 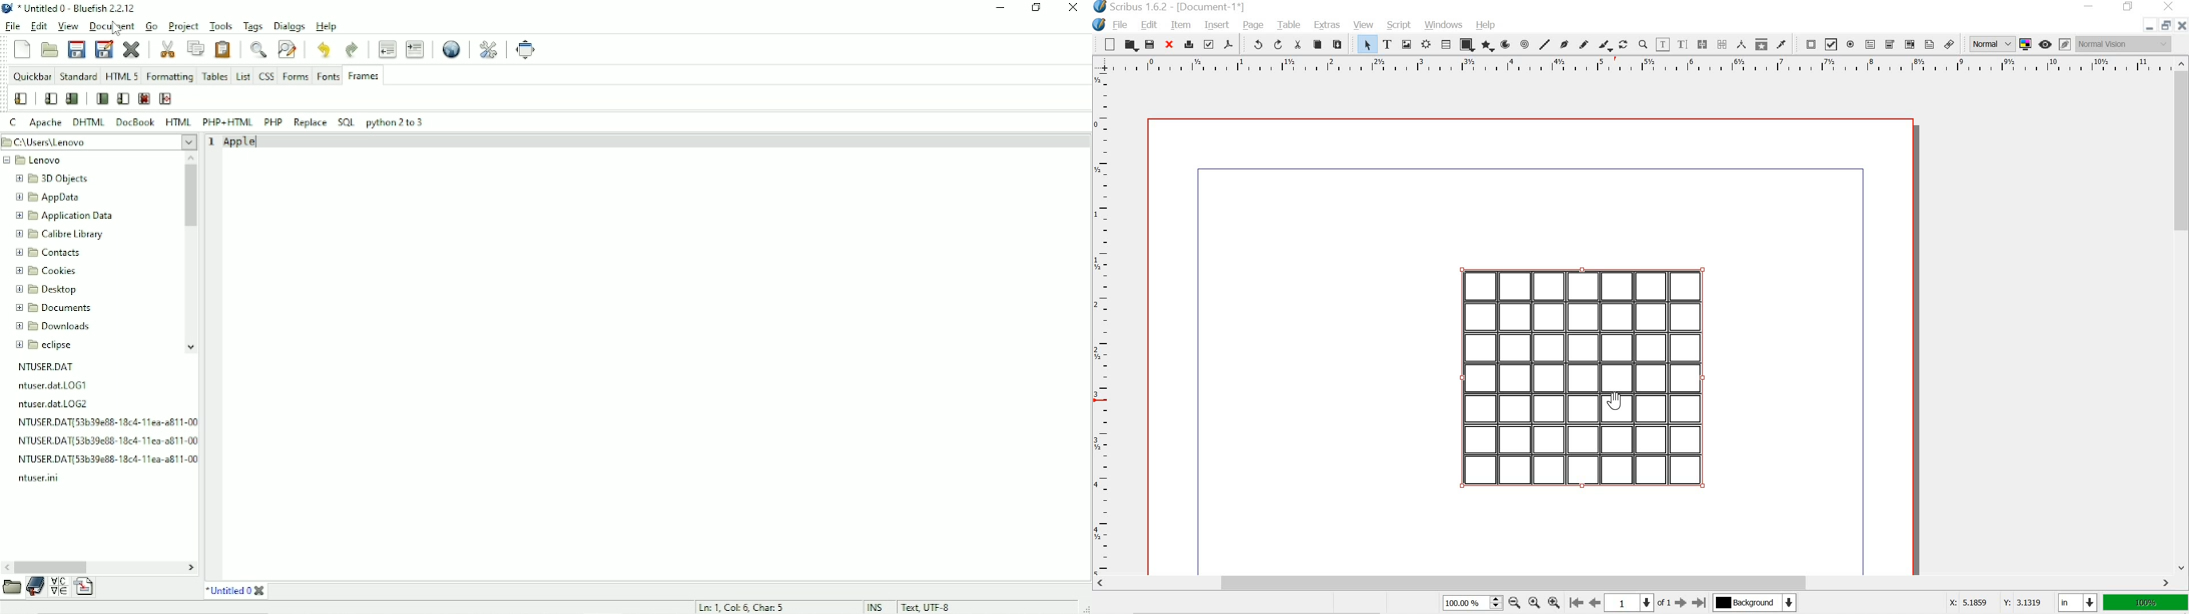 What do you see at coordinates (1256, 43) in the screenshot?
I see `undo` at bounding box center [1256, 43].